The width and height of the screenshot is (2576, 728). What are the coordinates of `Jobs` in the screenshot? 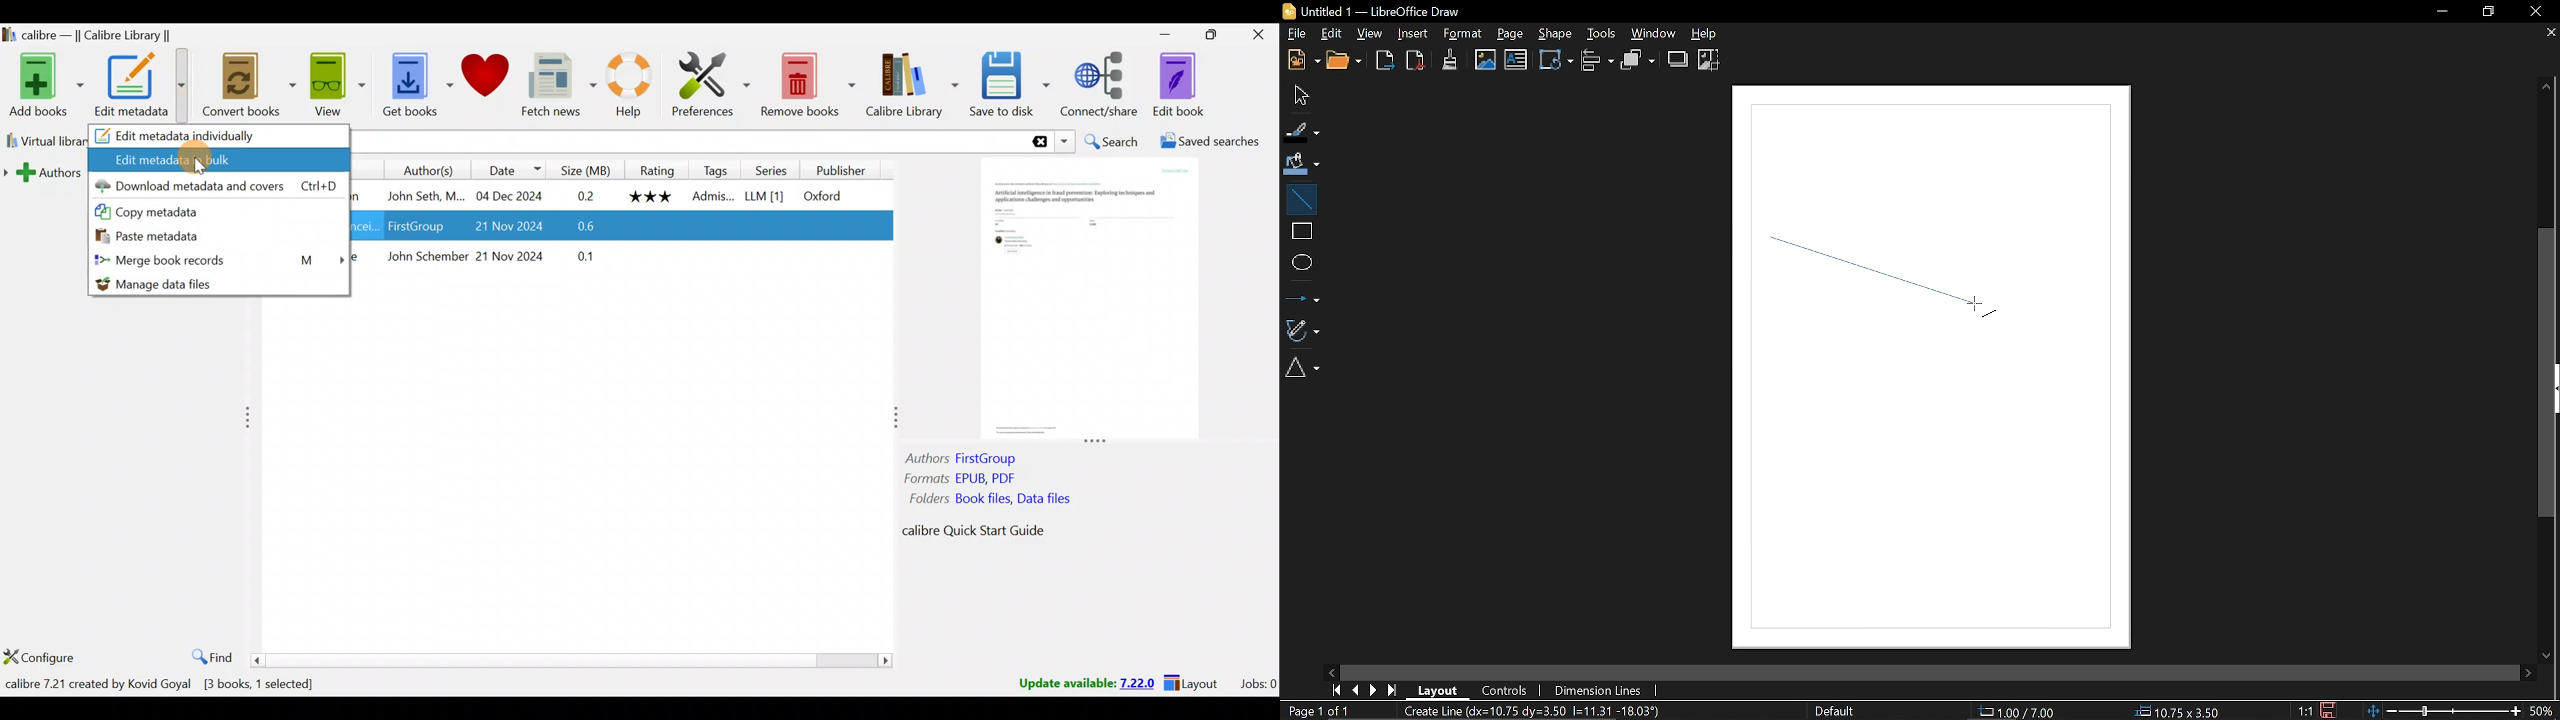 It's located at (1257, 683).